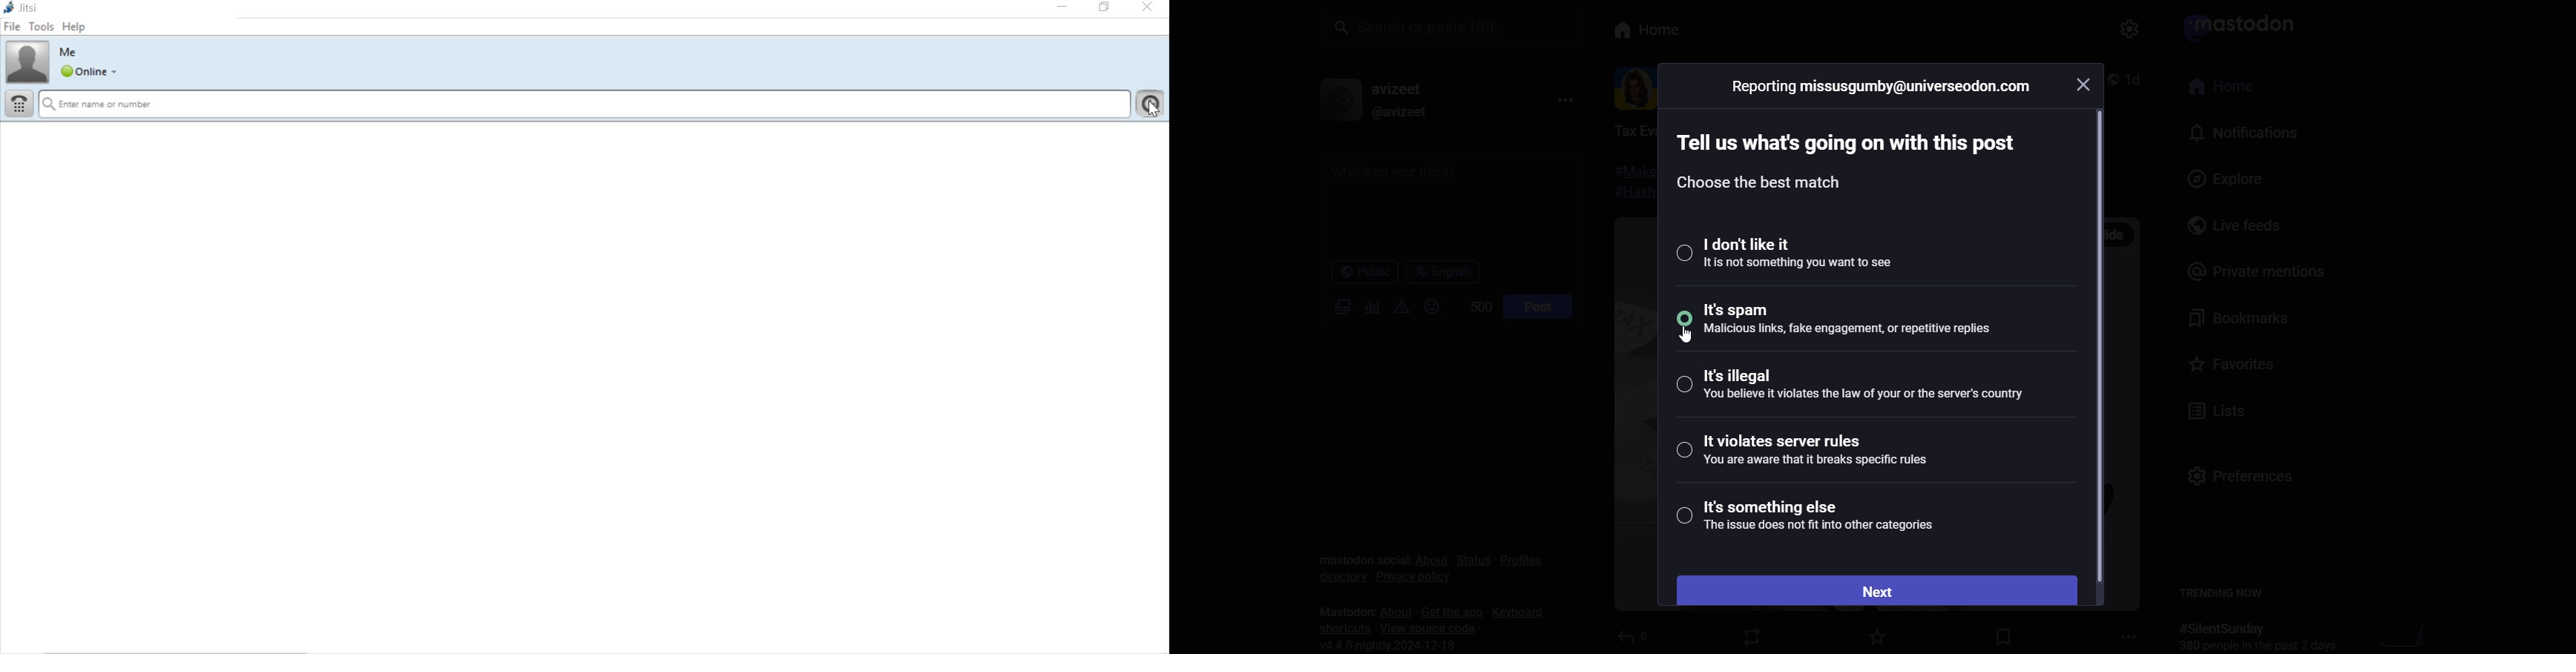 Image resolution: width=2576 pixels, height=672 pixels. I want to click on scroll bar, so click(2094, 346).